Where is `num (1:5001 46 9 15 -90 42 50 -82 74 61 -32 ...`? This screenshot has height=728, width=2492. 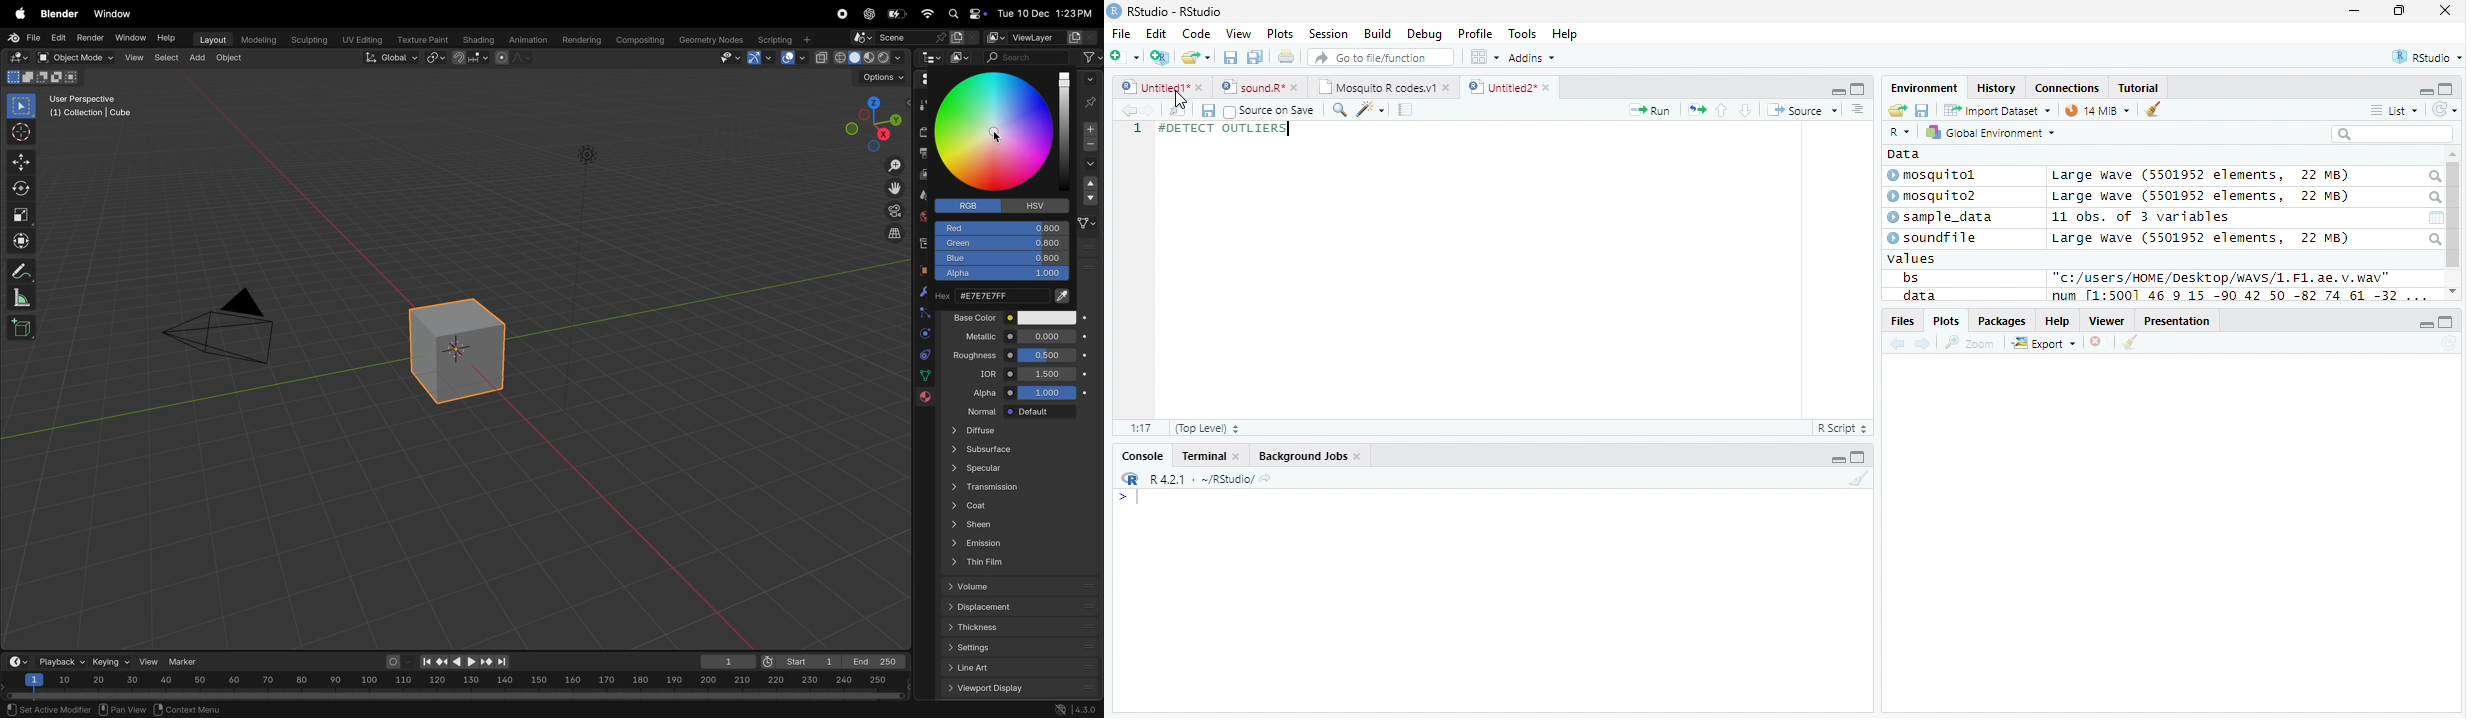 num (1:5001 46 9 15 -90 42 50 -82 74 61 -32 ... is located at coordinates (2242, 296).